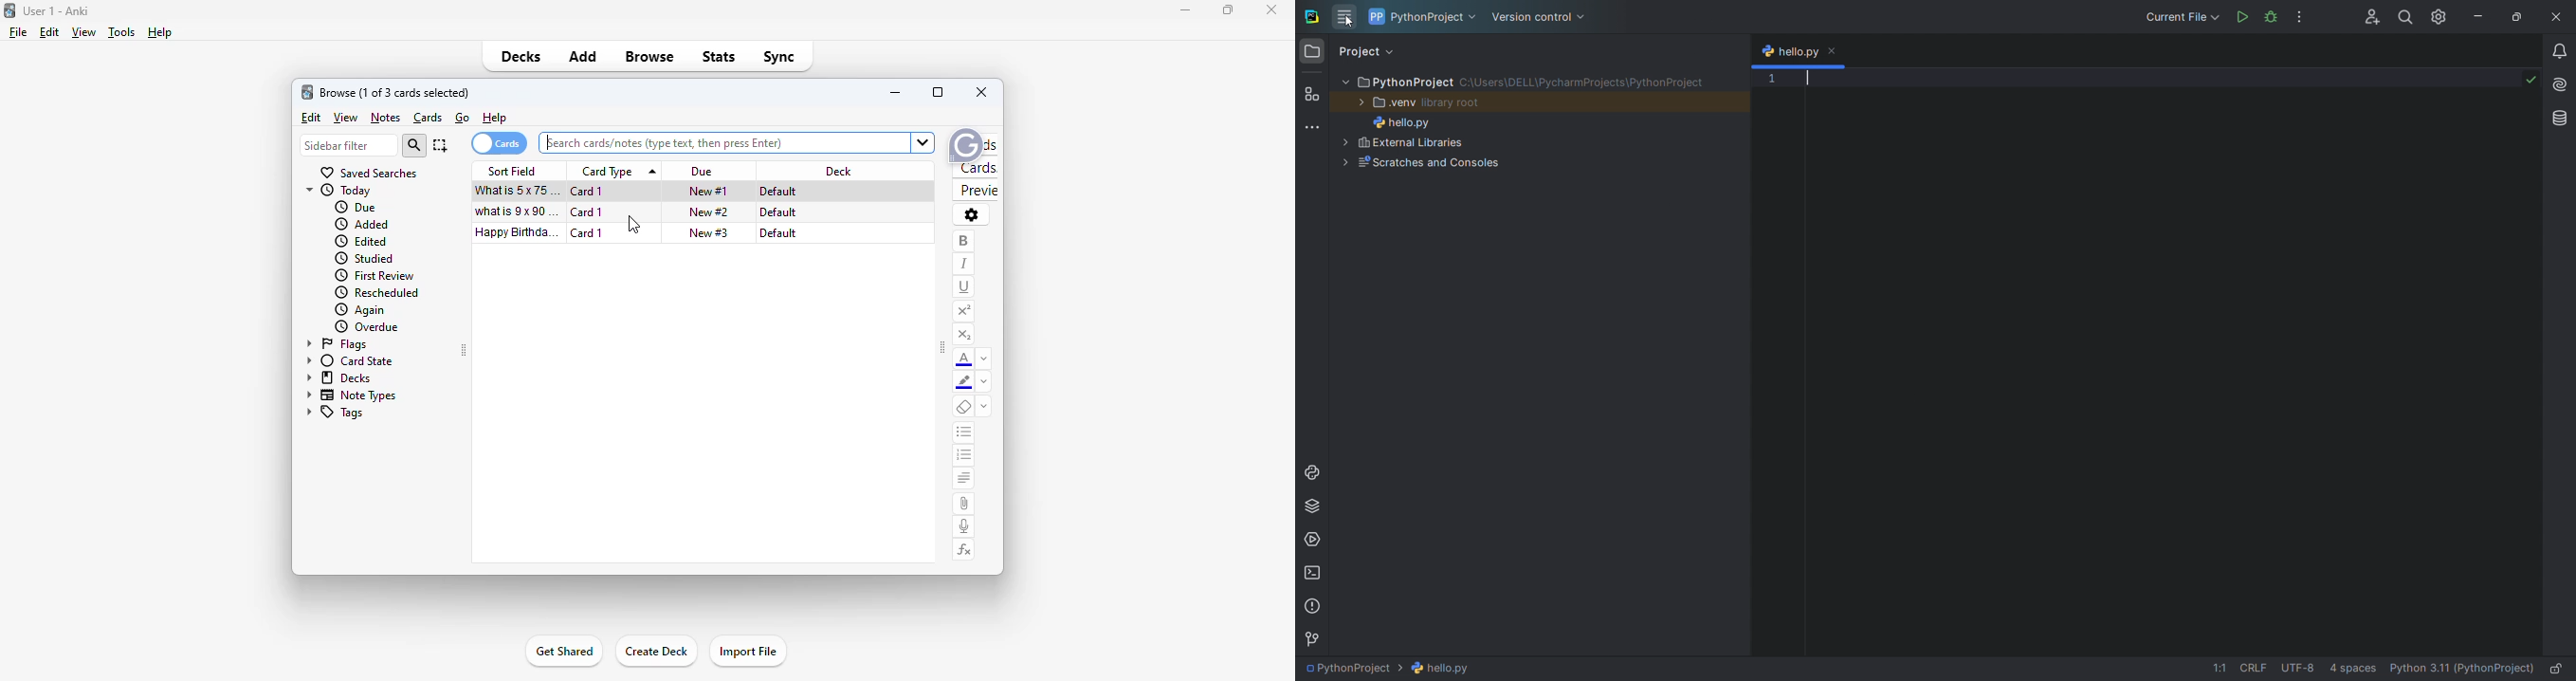 This screenshot has height=700, width=2576. I want to click on happy birthday song!!!.mp3, so click(517, 232).